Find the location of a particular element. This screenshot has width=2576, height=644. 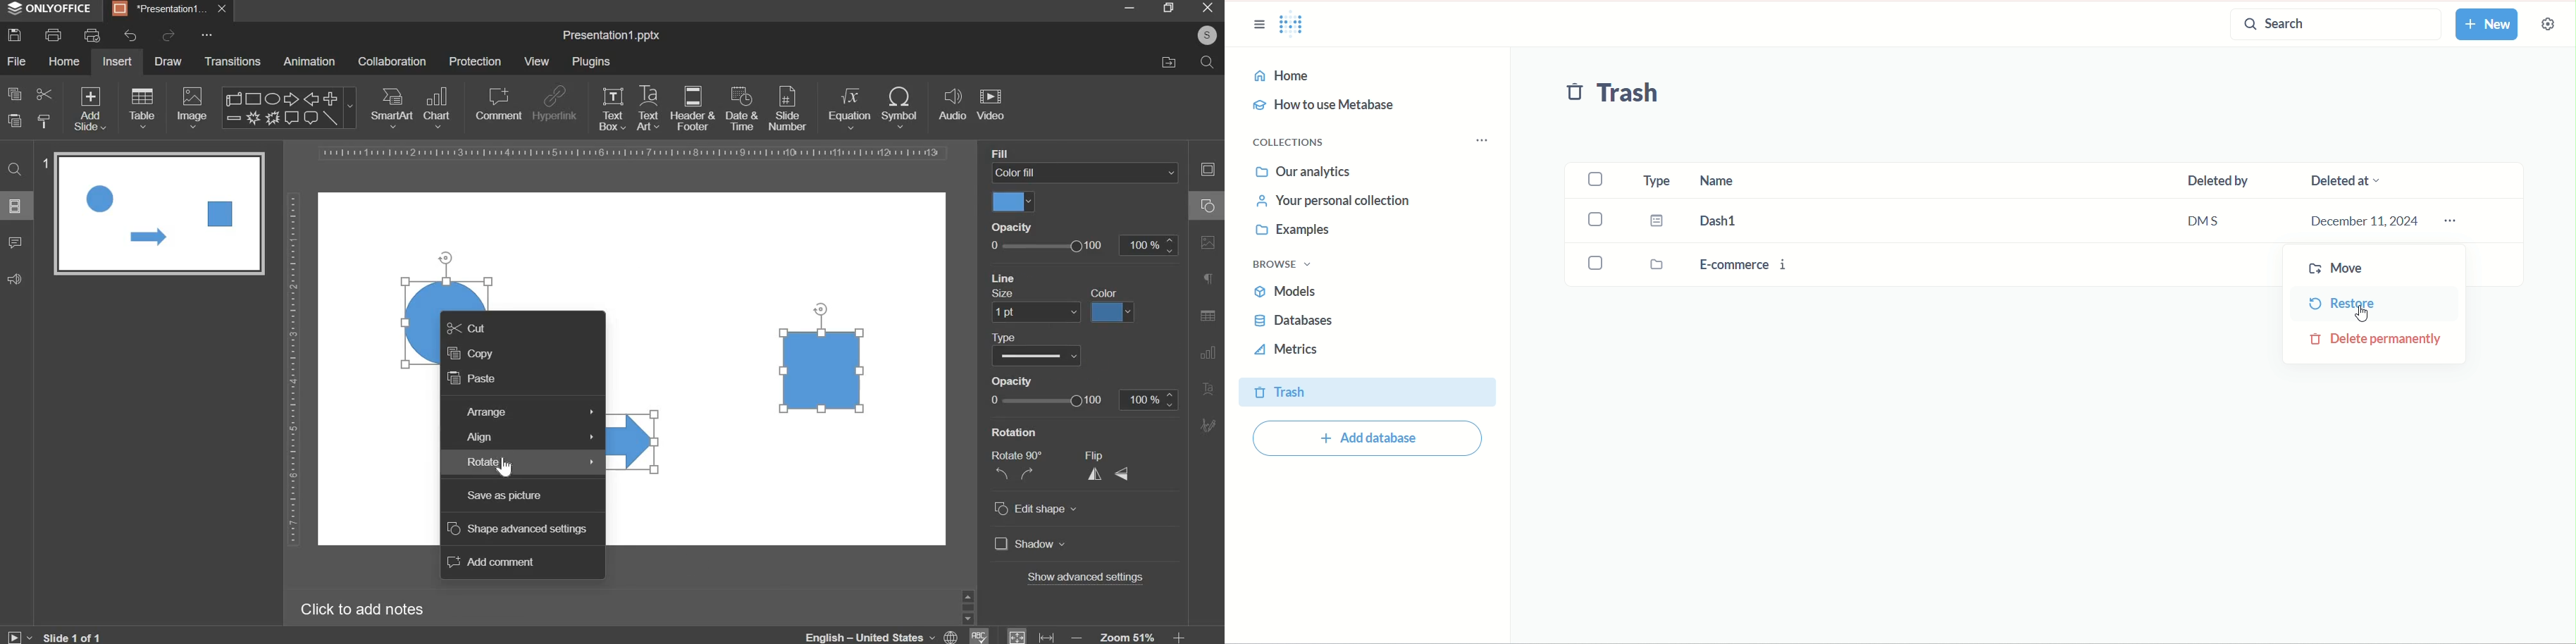

save as picture is located at coordinates (505, 496).